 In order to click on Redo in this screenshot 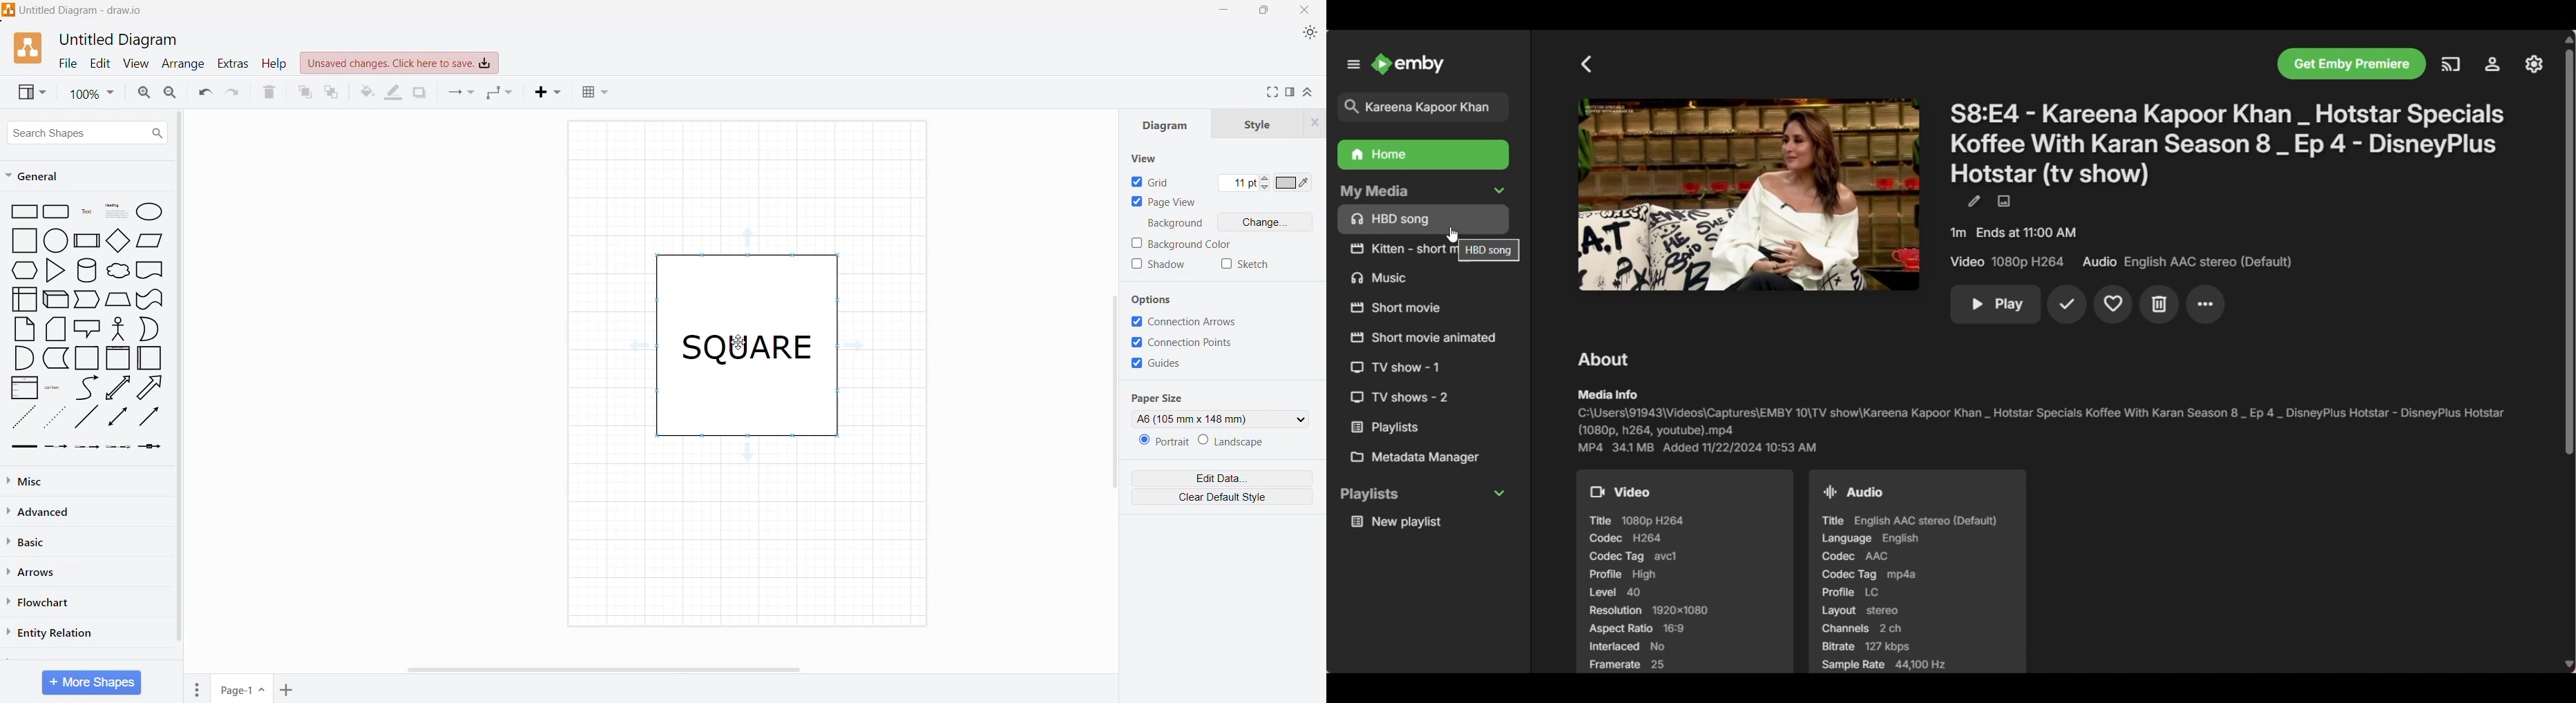, I will do `click(233, 91)`.